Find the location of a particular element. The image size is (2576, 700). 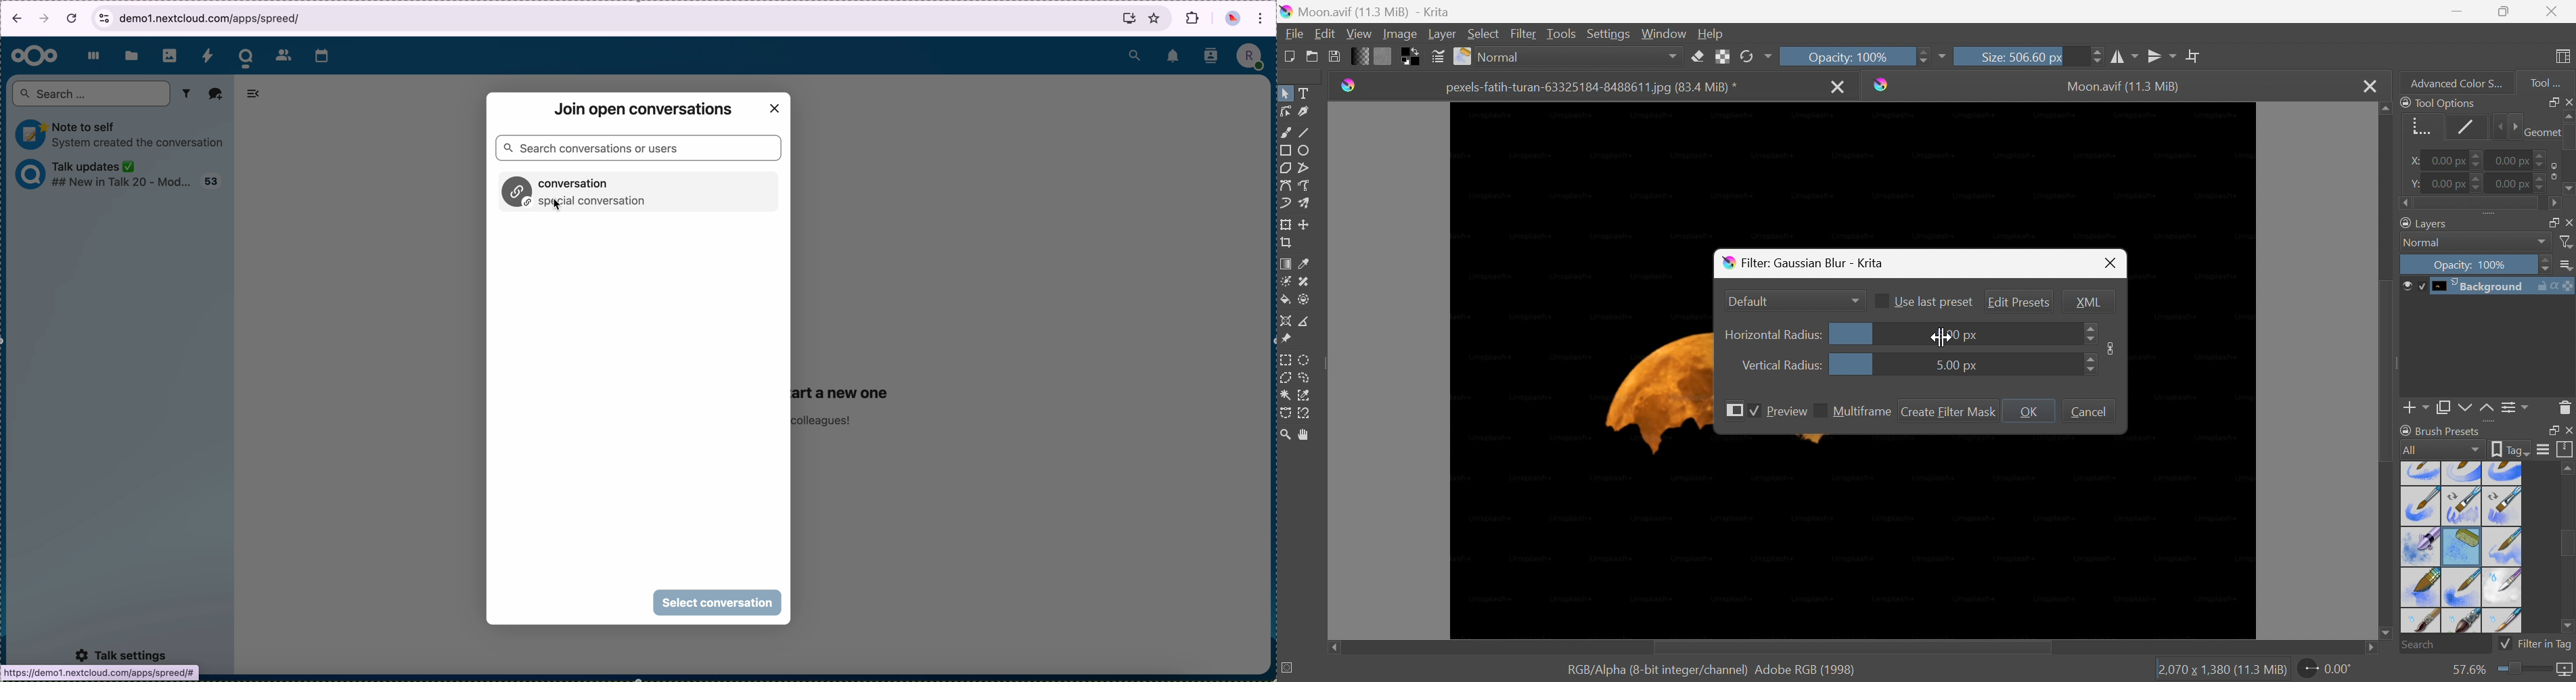

browser bar is located at coordinates (635, 19).